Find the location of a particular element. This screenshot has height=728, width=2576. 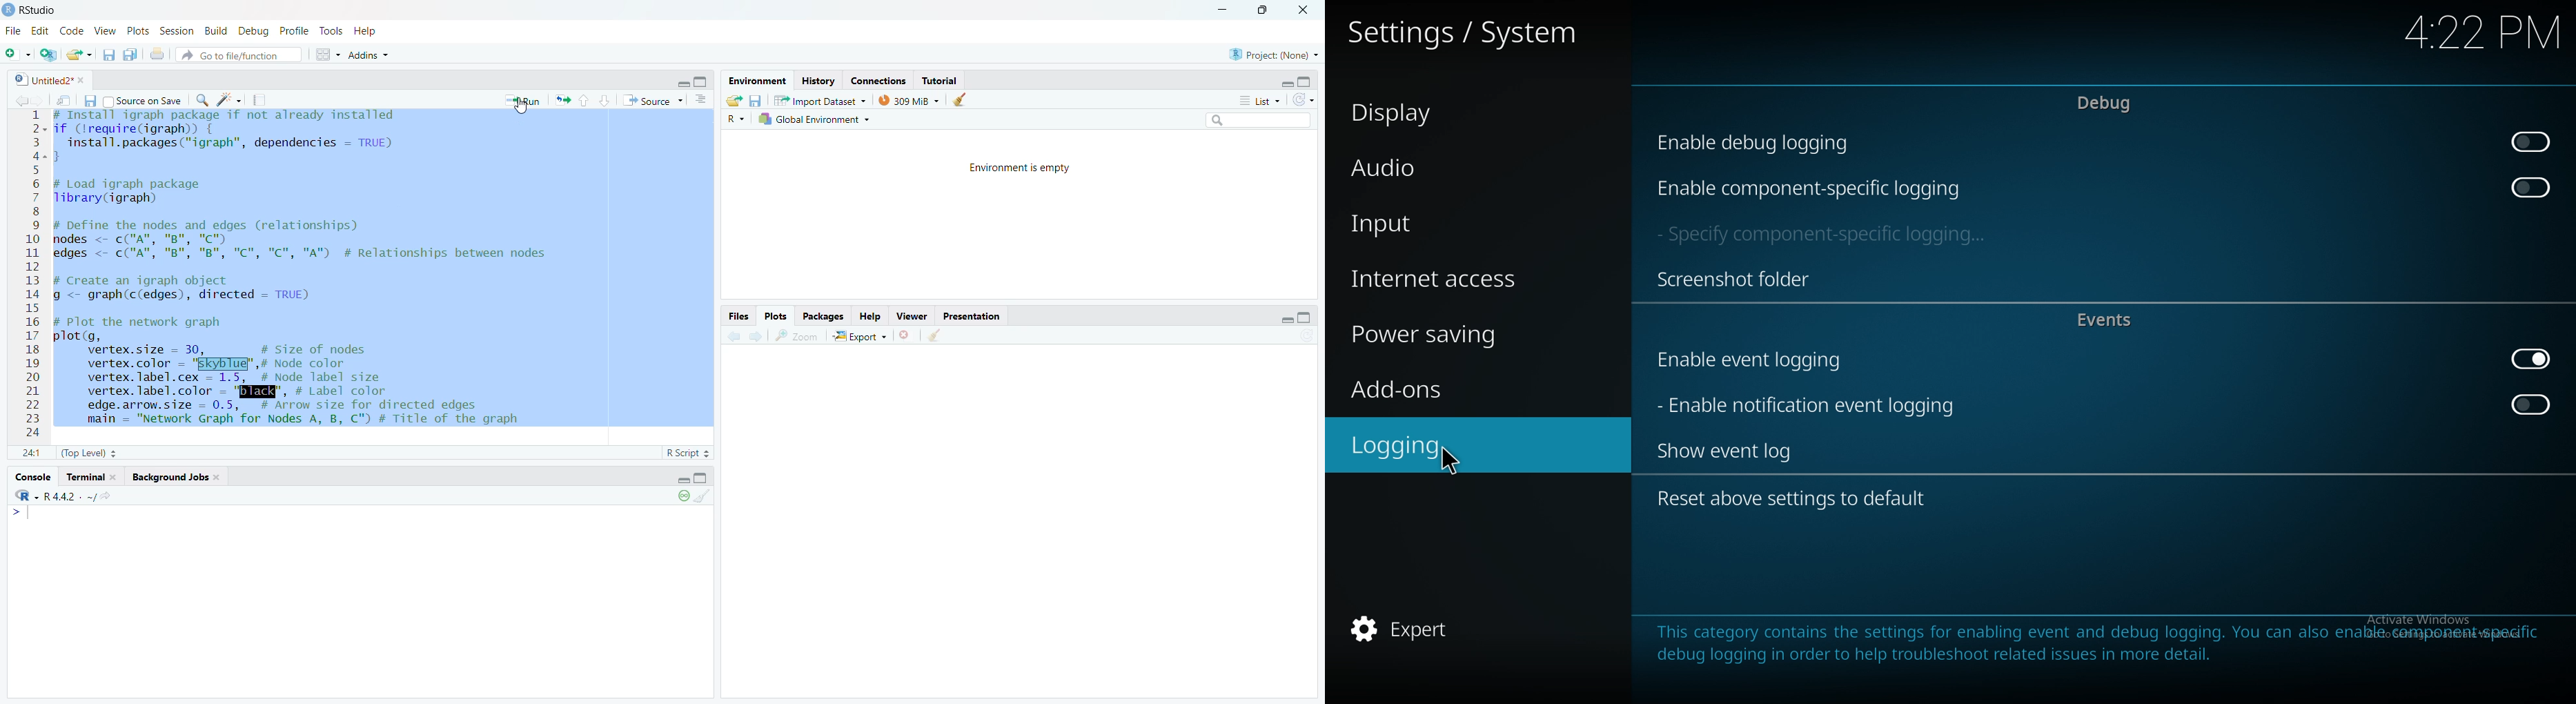

History is located at coordinates (820, 81).